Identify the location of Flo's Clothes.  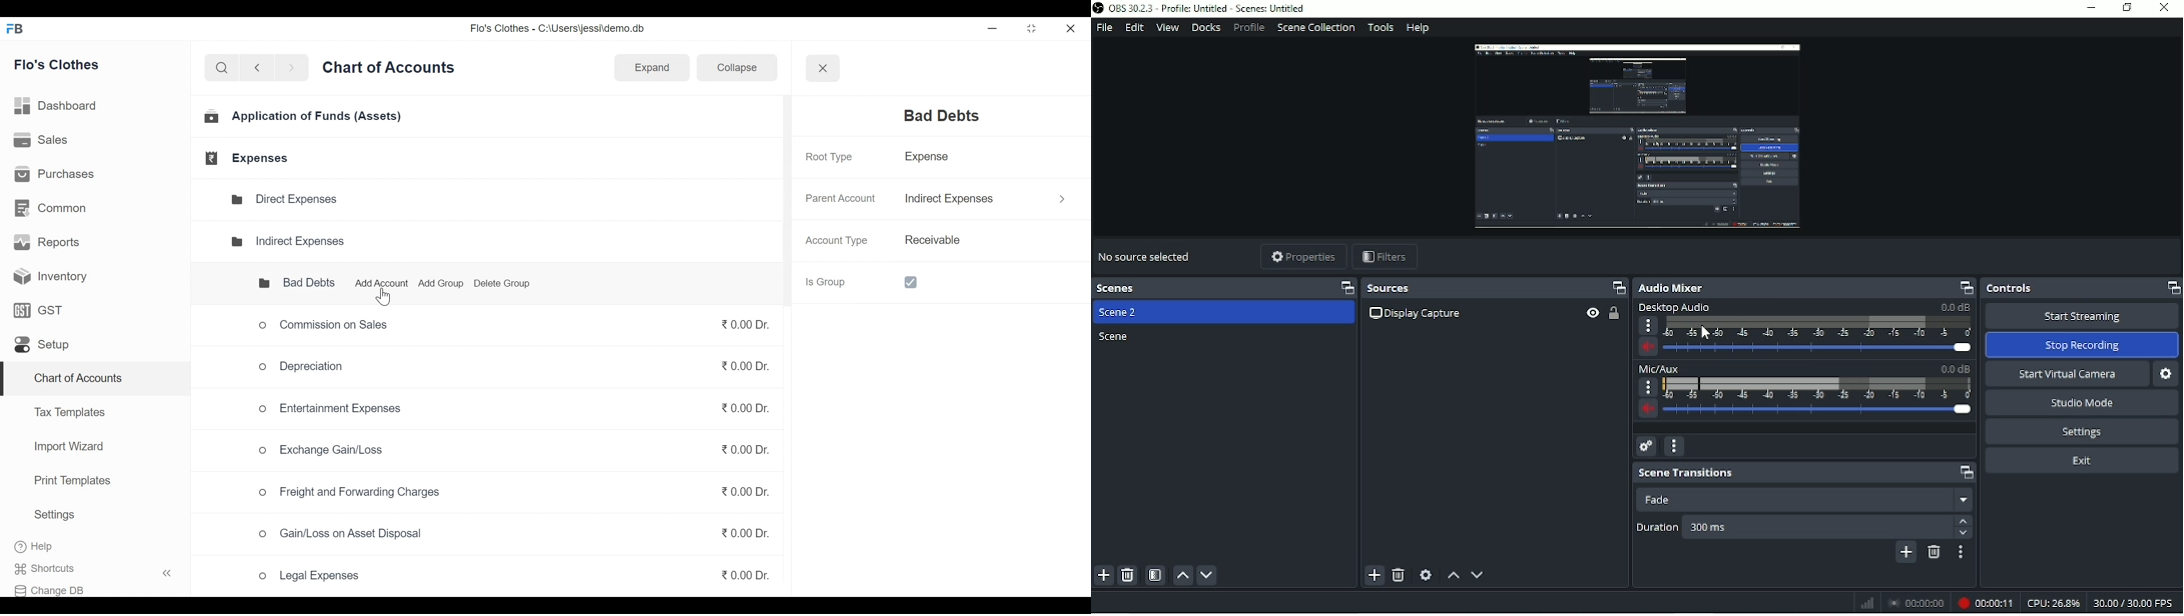
(62, 65).